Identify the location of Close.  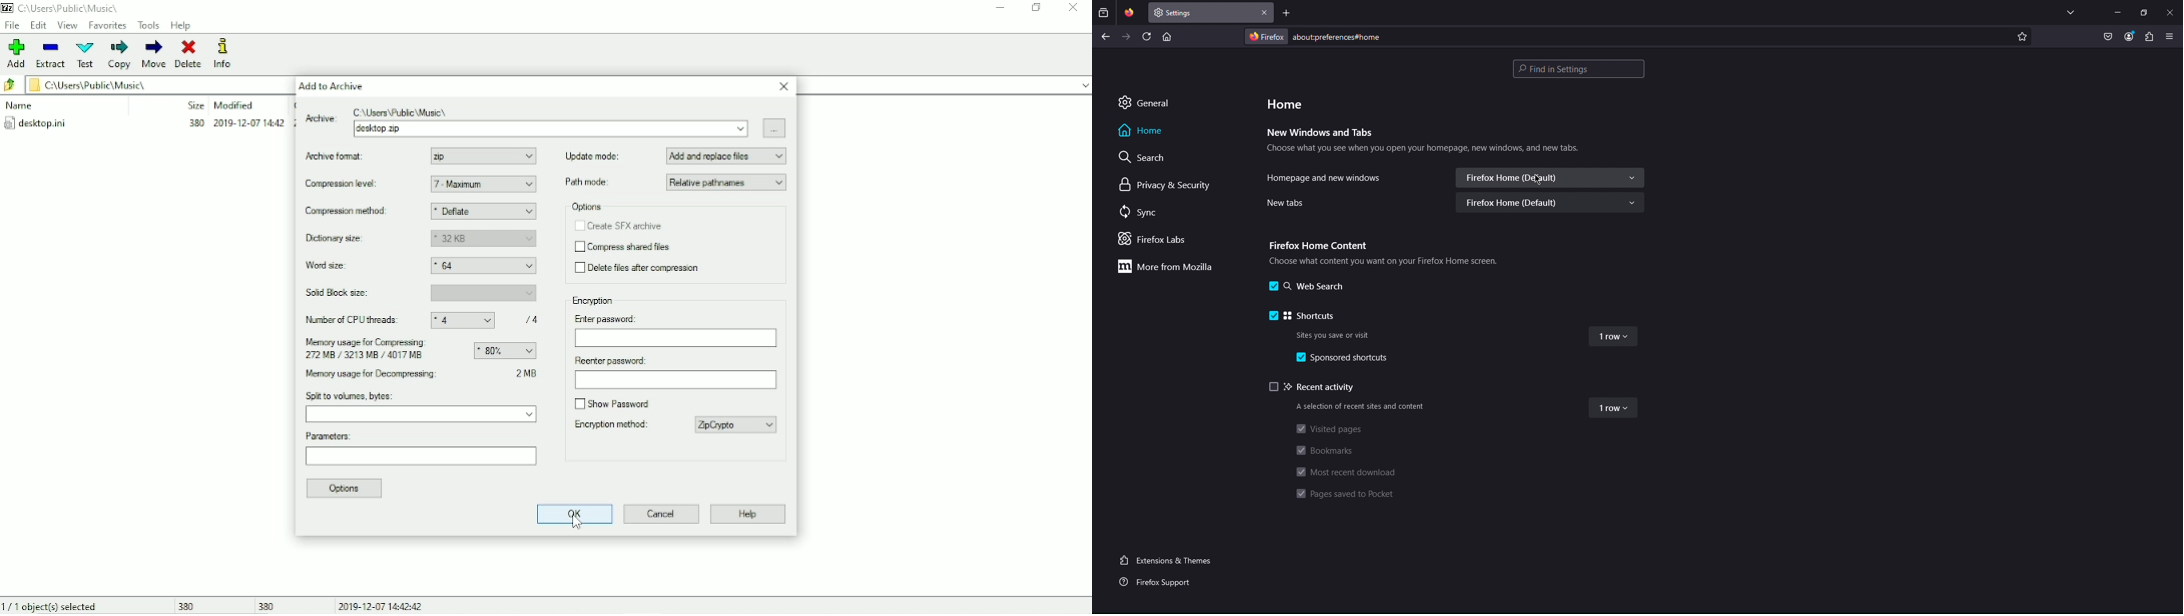
(784, 87).